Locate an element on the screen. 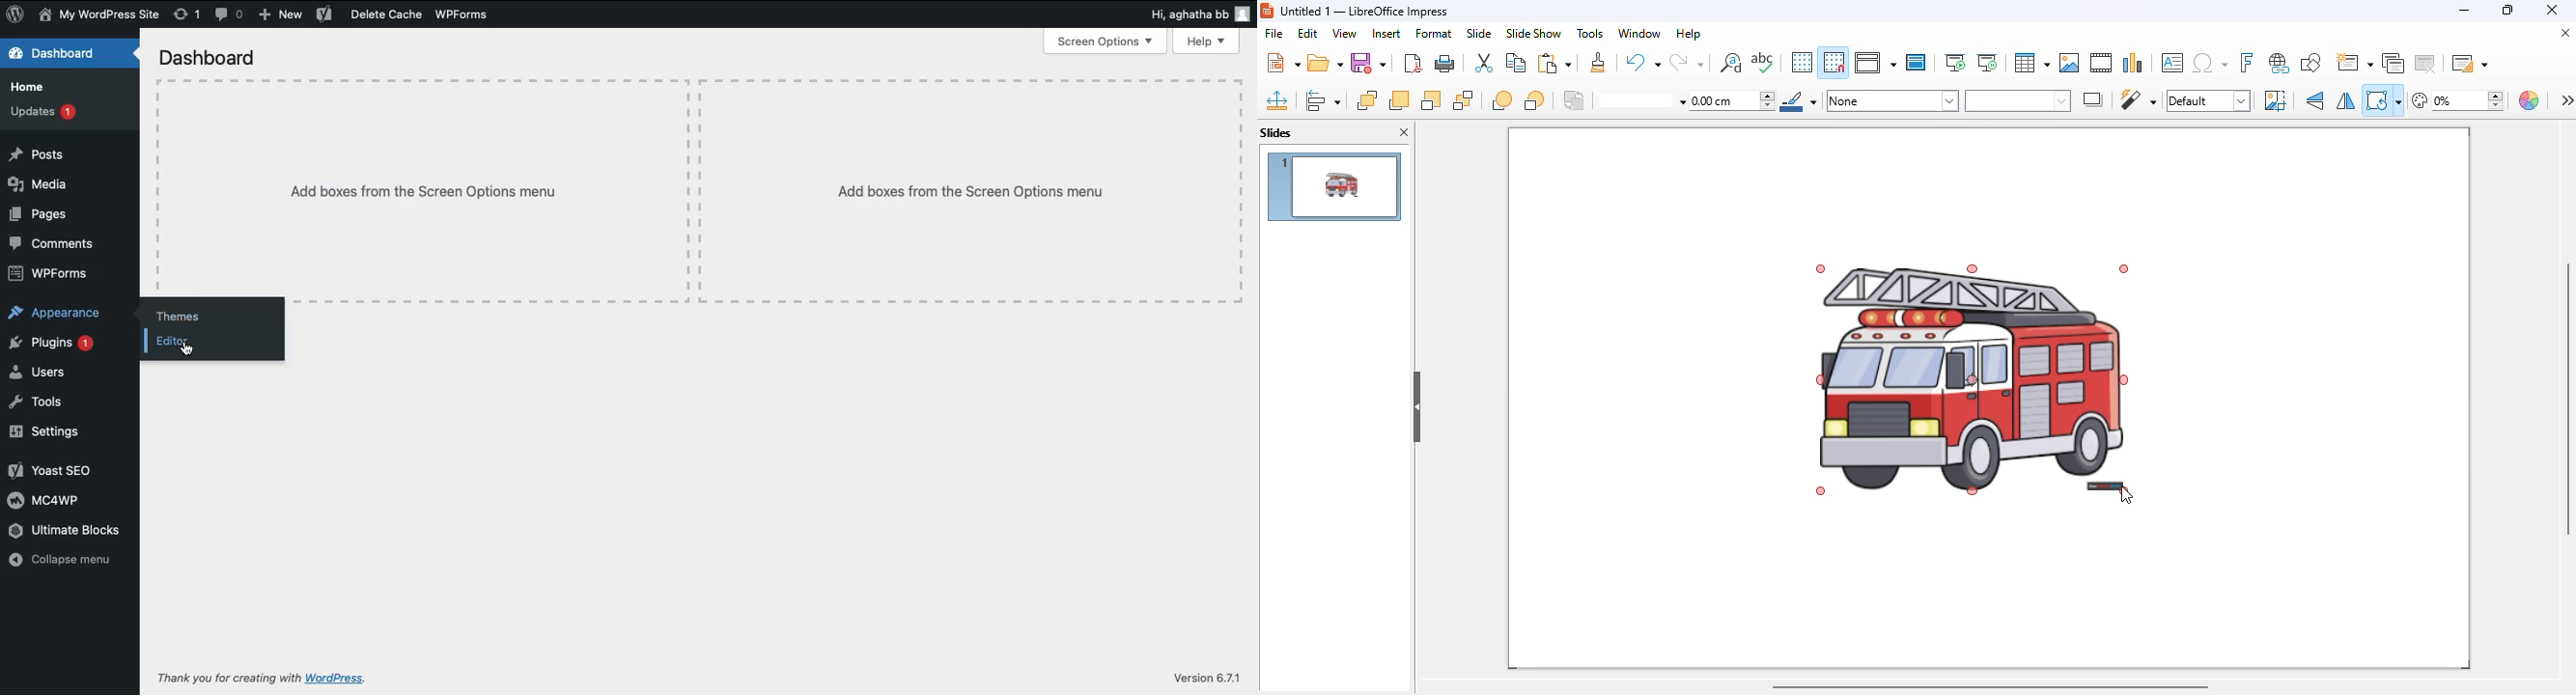 This screenshot has height=700, width=2576. logo is located at coordinates (17, 15).